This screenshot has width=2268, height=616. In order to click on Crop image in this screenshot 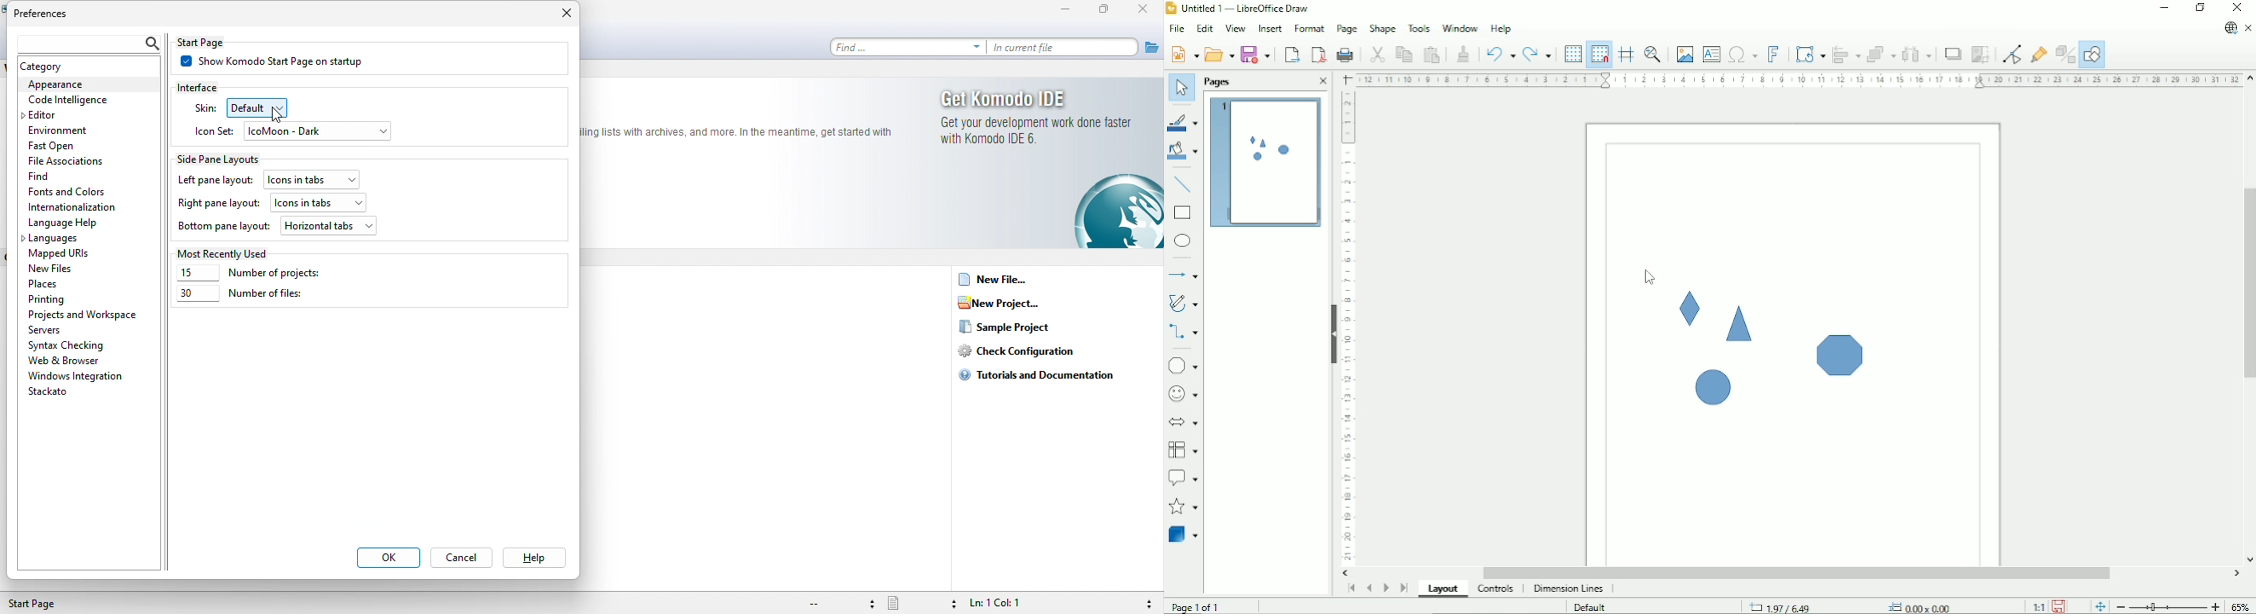, I will do `click(1979, 55)`.